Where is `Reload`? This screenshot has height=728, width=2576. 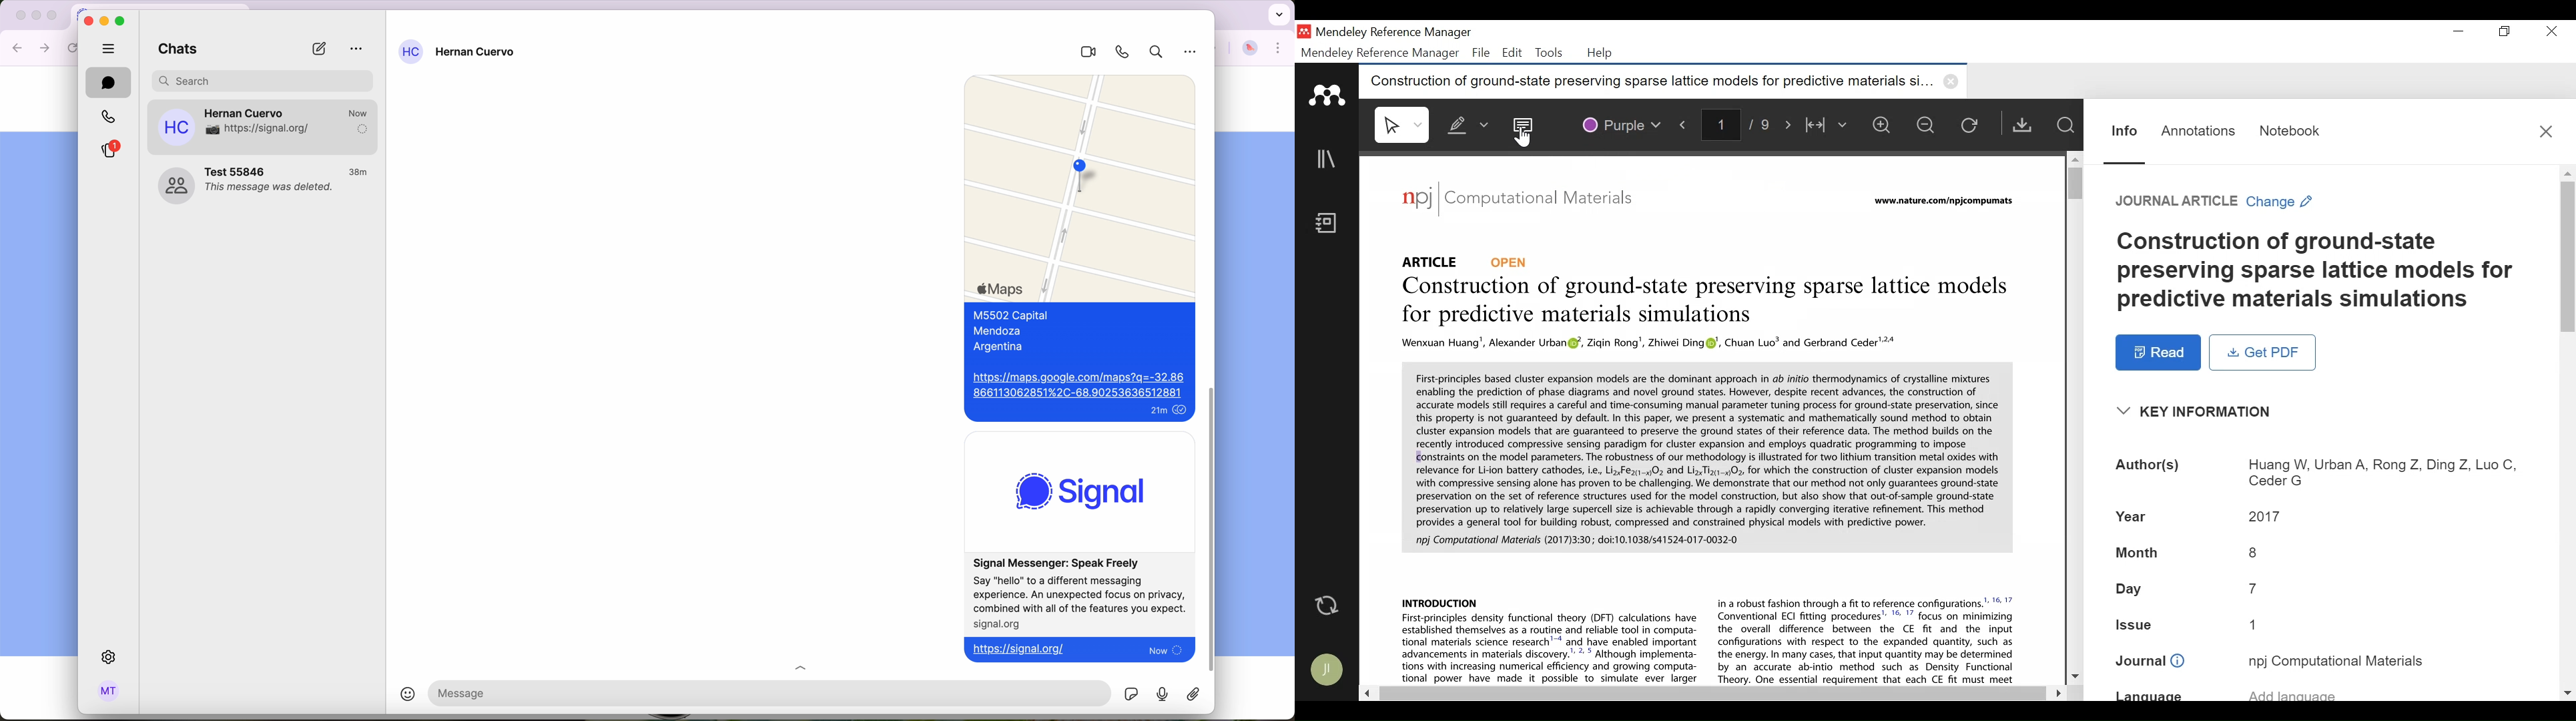 Reload is located at coordinates (1975, 127).